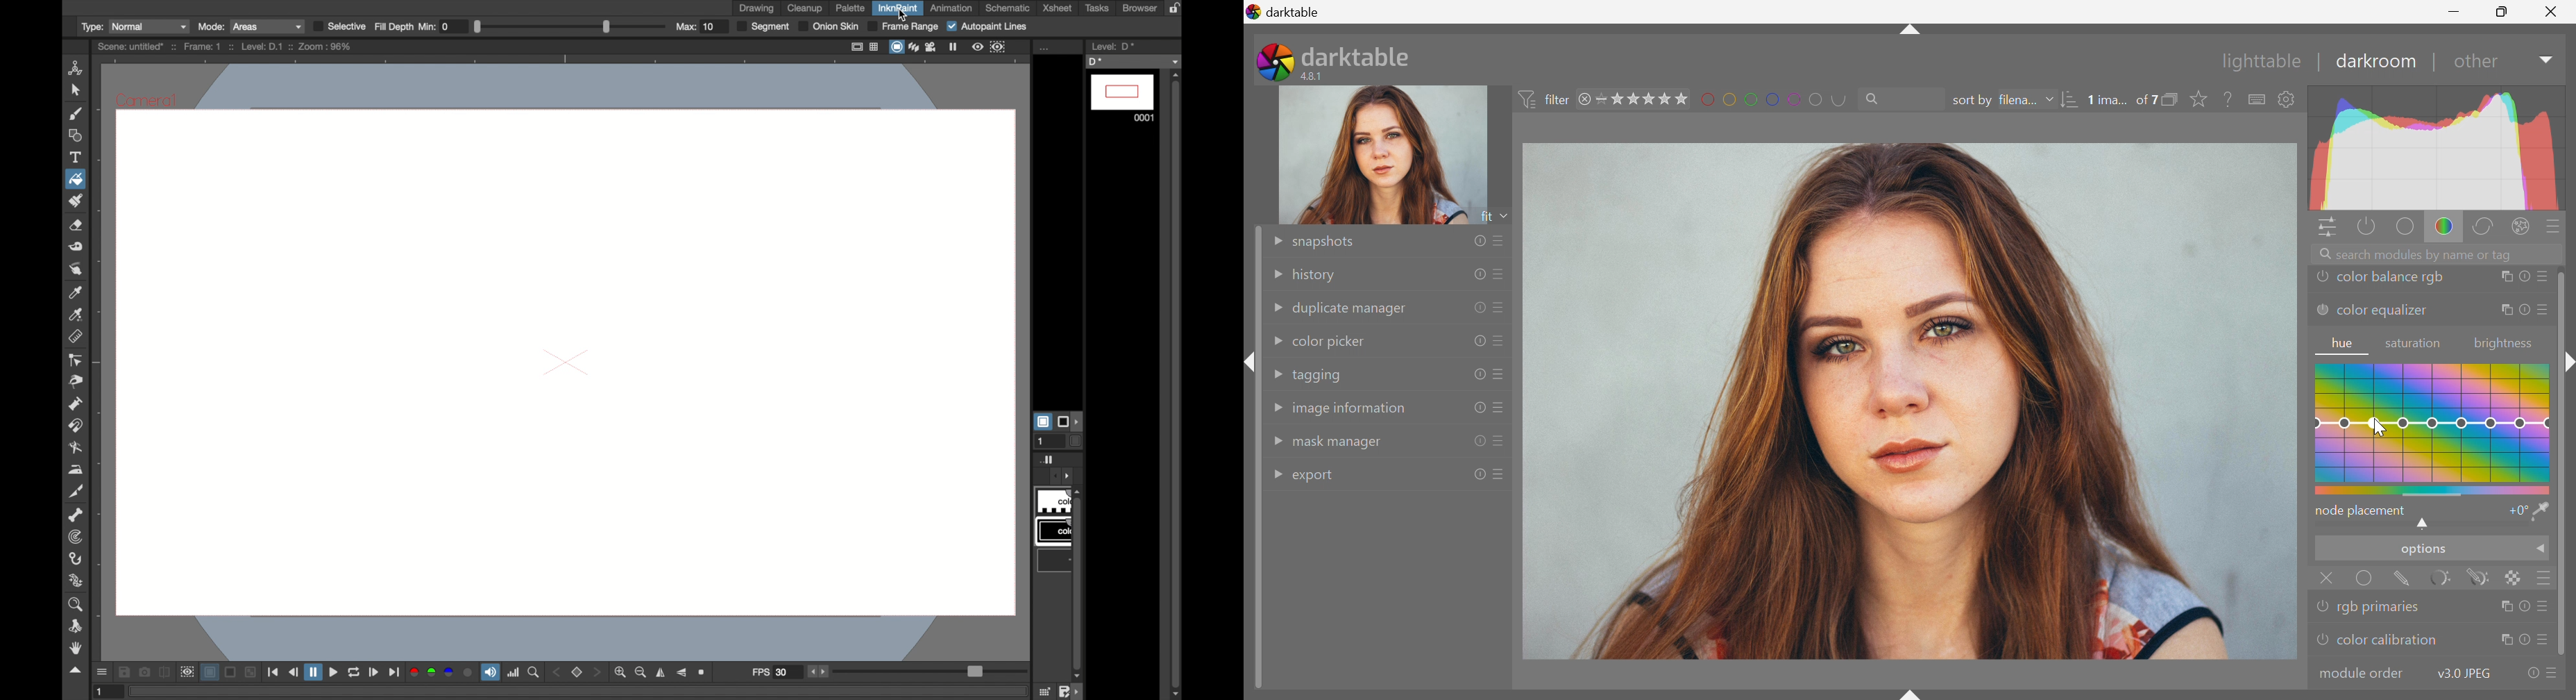 This screenshot has width=2576, height=700. What do you see at coordinates (1276, 442) in the screenshot?
I see `Drop Down` at bounding box center [1276, 442].